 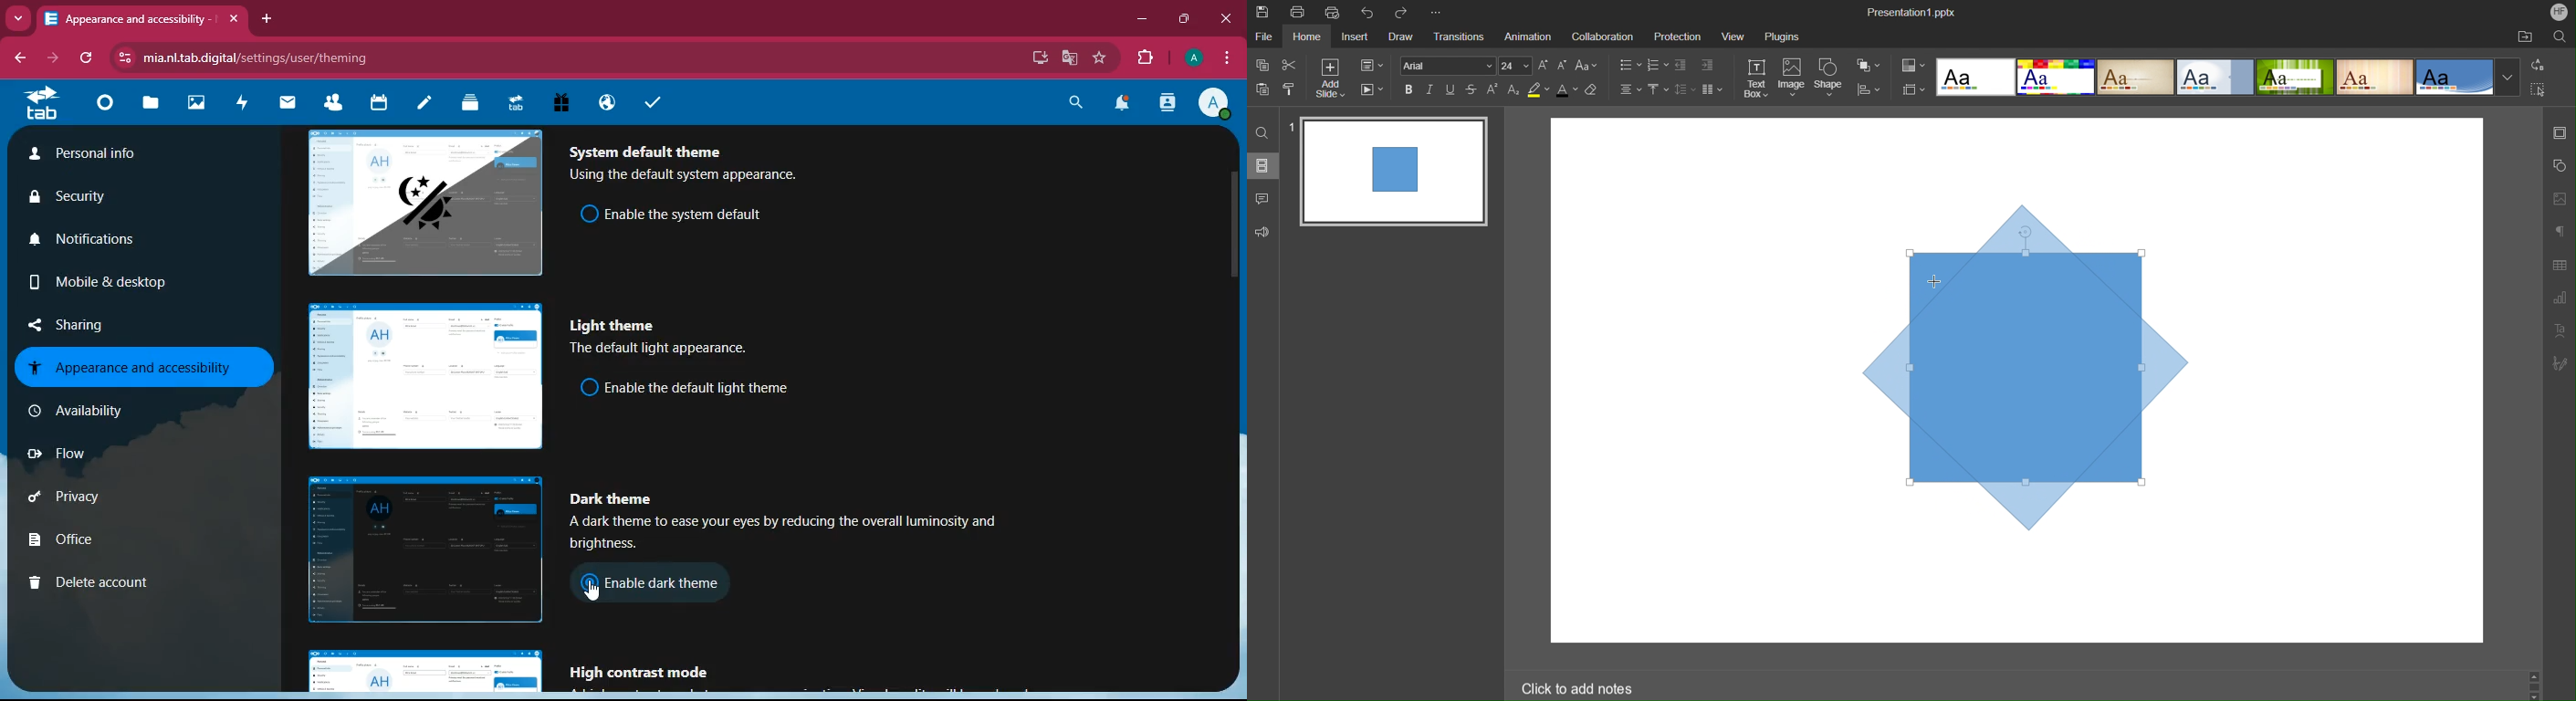 What do you see at coordinates (1329, 78) in the screenshot?
I see `Add Slide` at bounding box center [1329, 78].